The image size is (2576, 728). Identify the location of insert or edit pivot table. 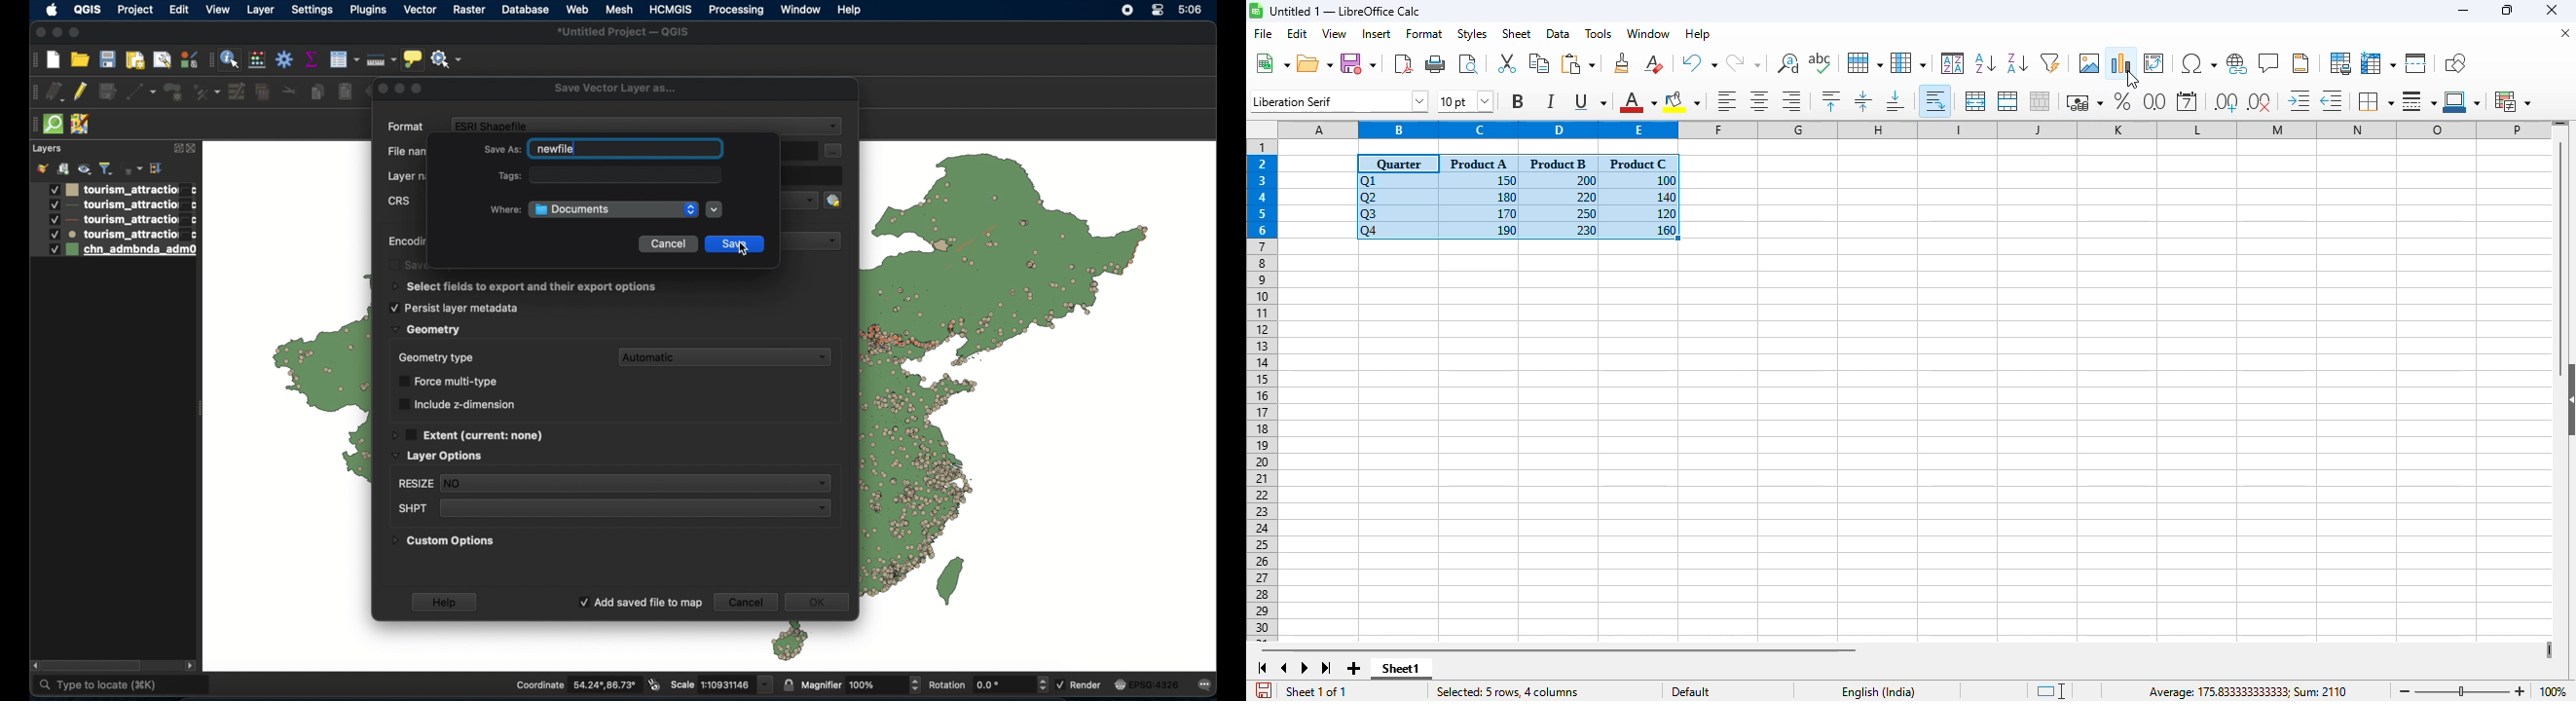
(2154, 63).